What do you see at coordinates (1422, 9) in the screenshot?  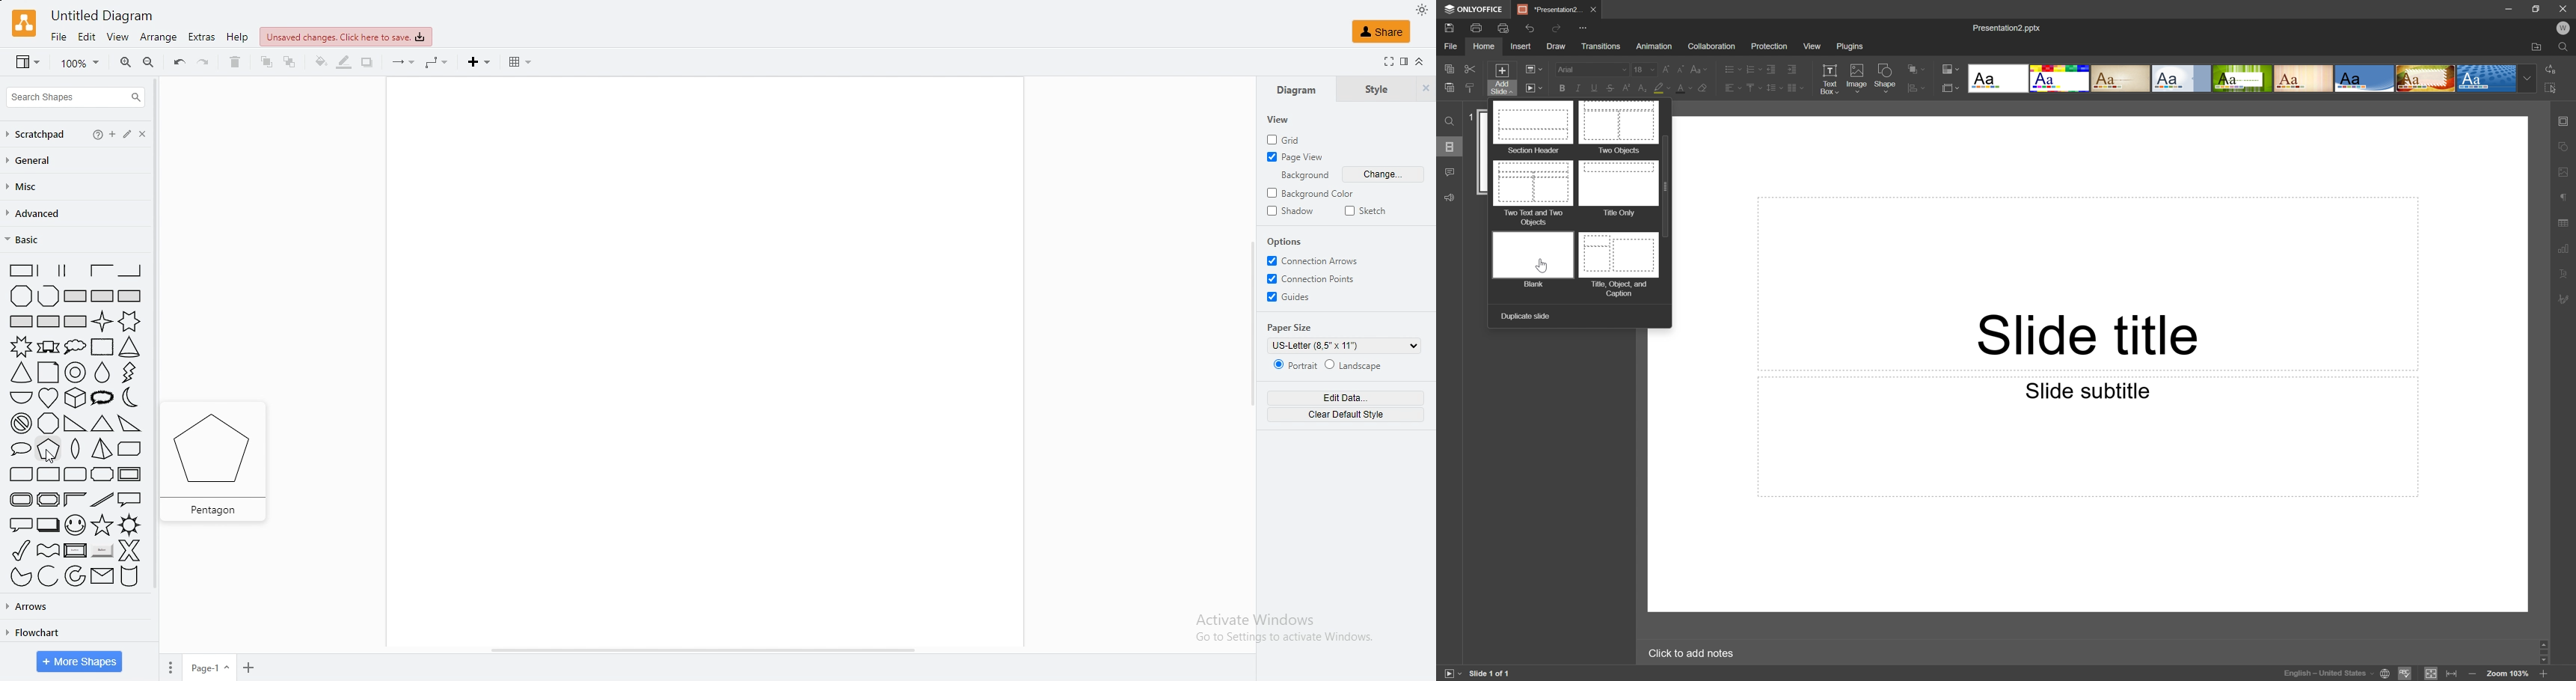 I see `dark mode` at bounding box center [1422, 9].